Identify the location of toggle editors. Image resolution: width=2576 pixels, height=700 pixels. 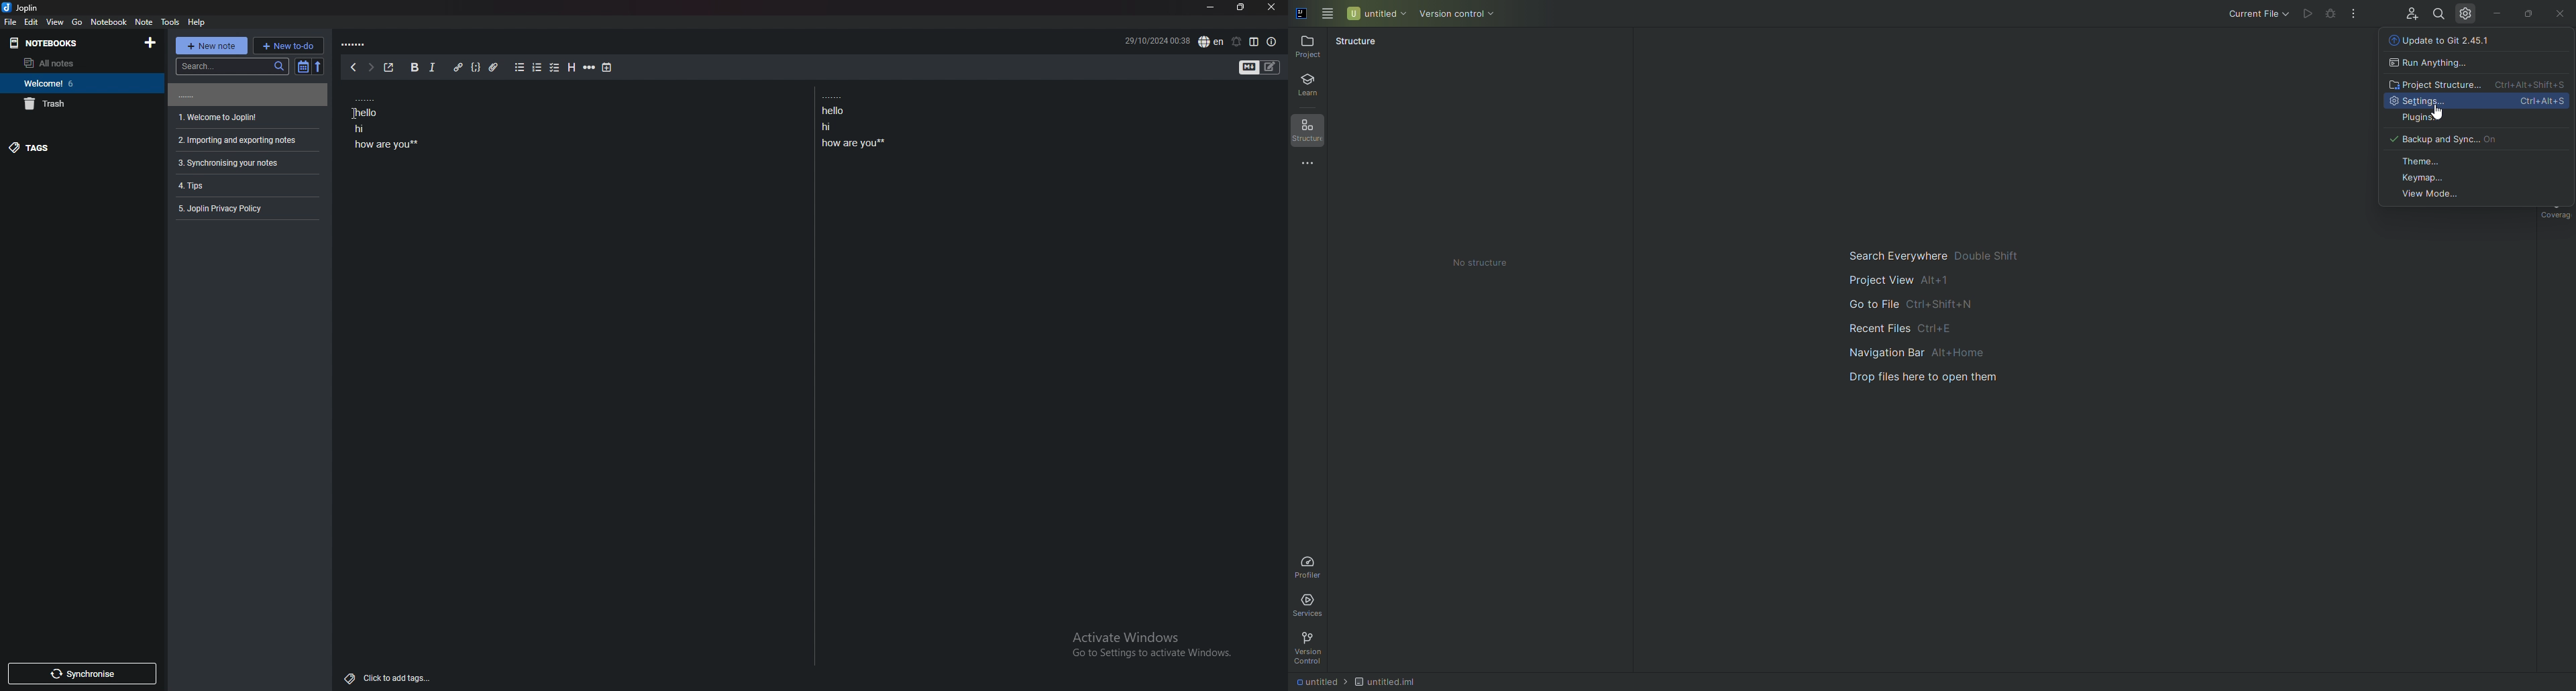
(1250, 68).